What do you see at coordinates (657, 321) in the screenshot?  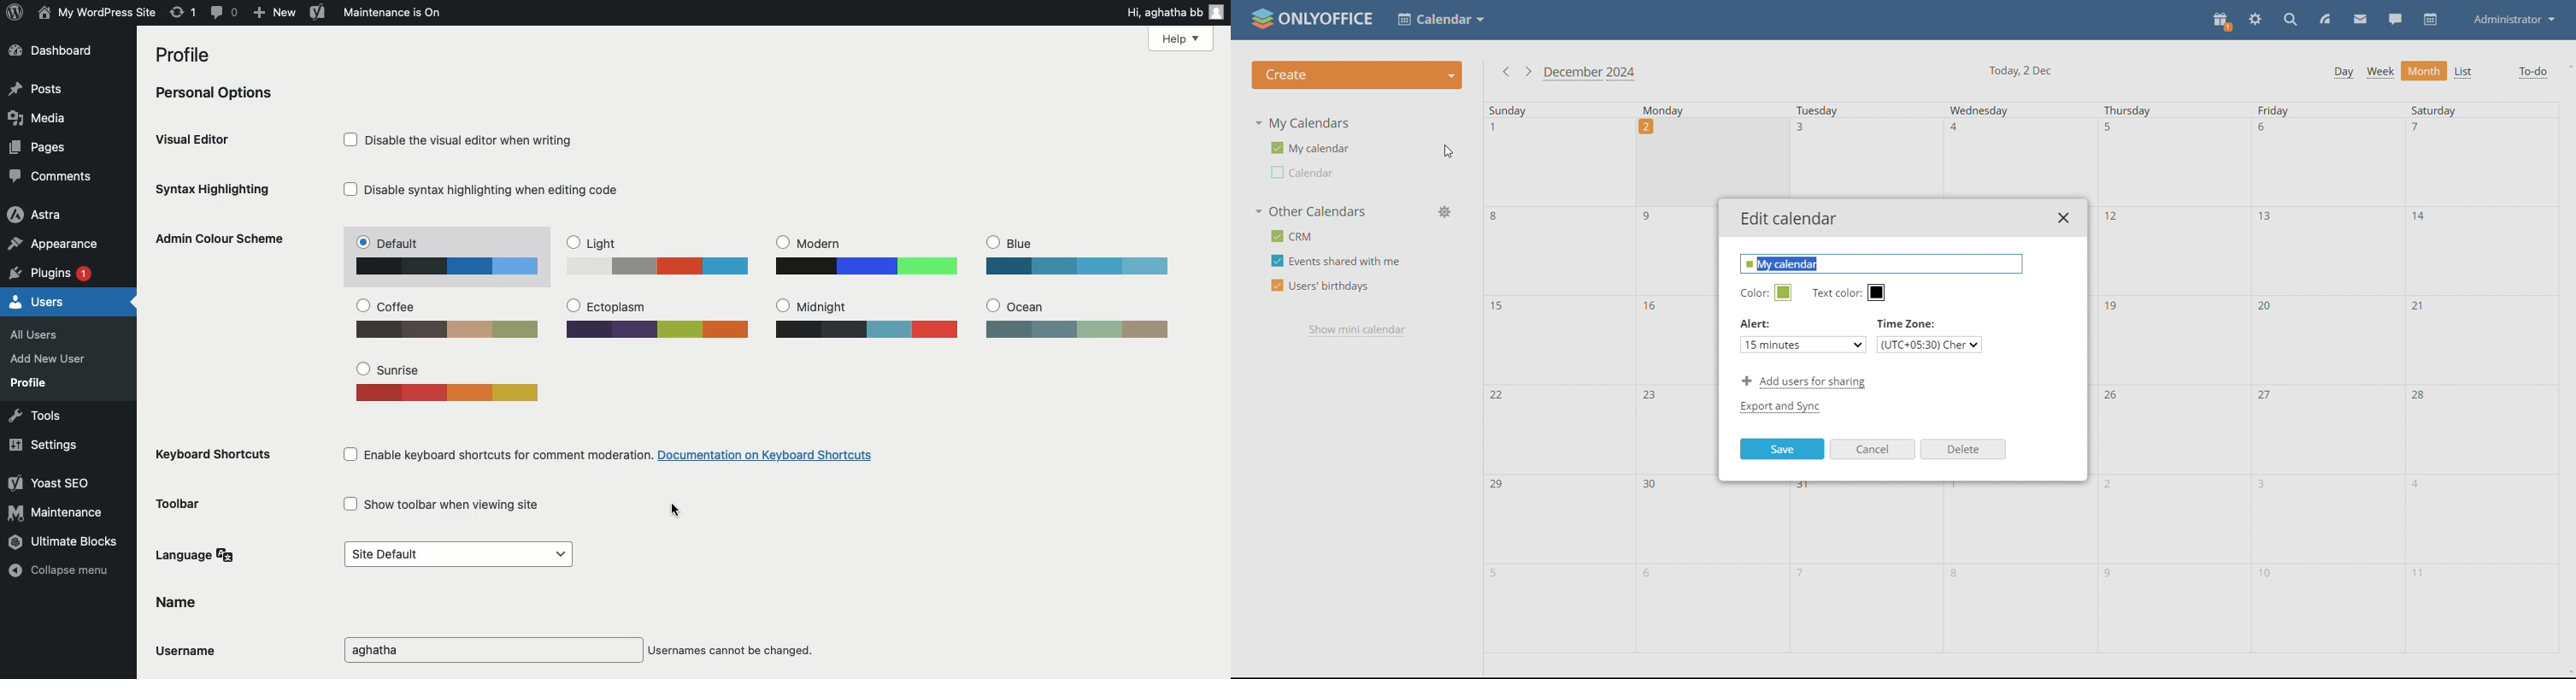 I see `Ectoplasm` at bounding box center [657, 321].